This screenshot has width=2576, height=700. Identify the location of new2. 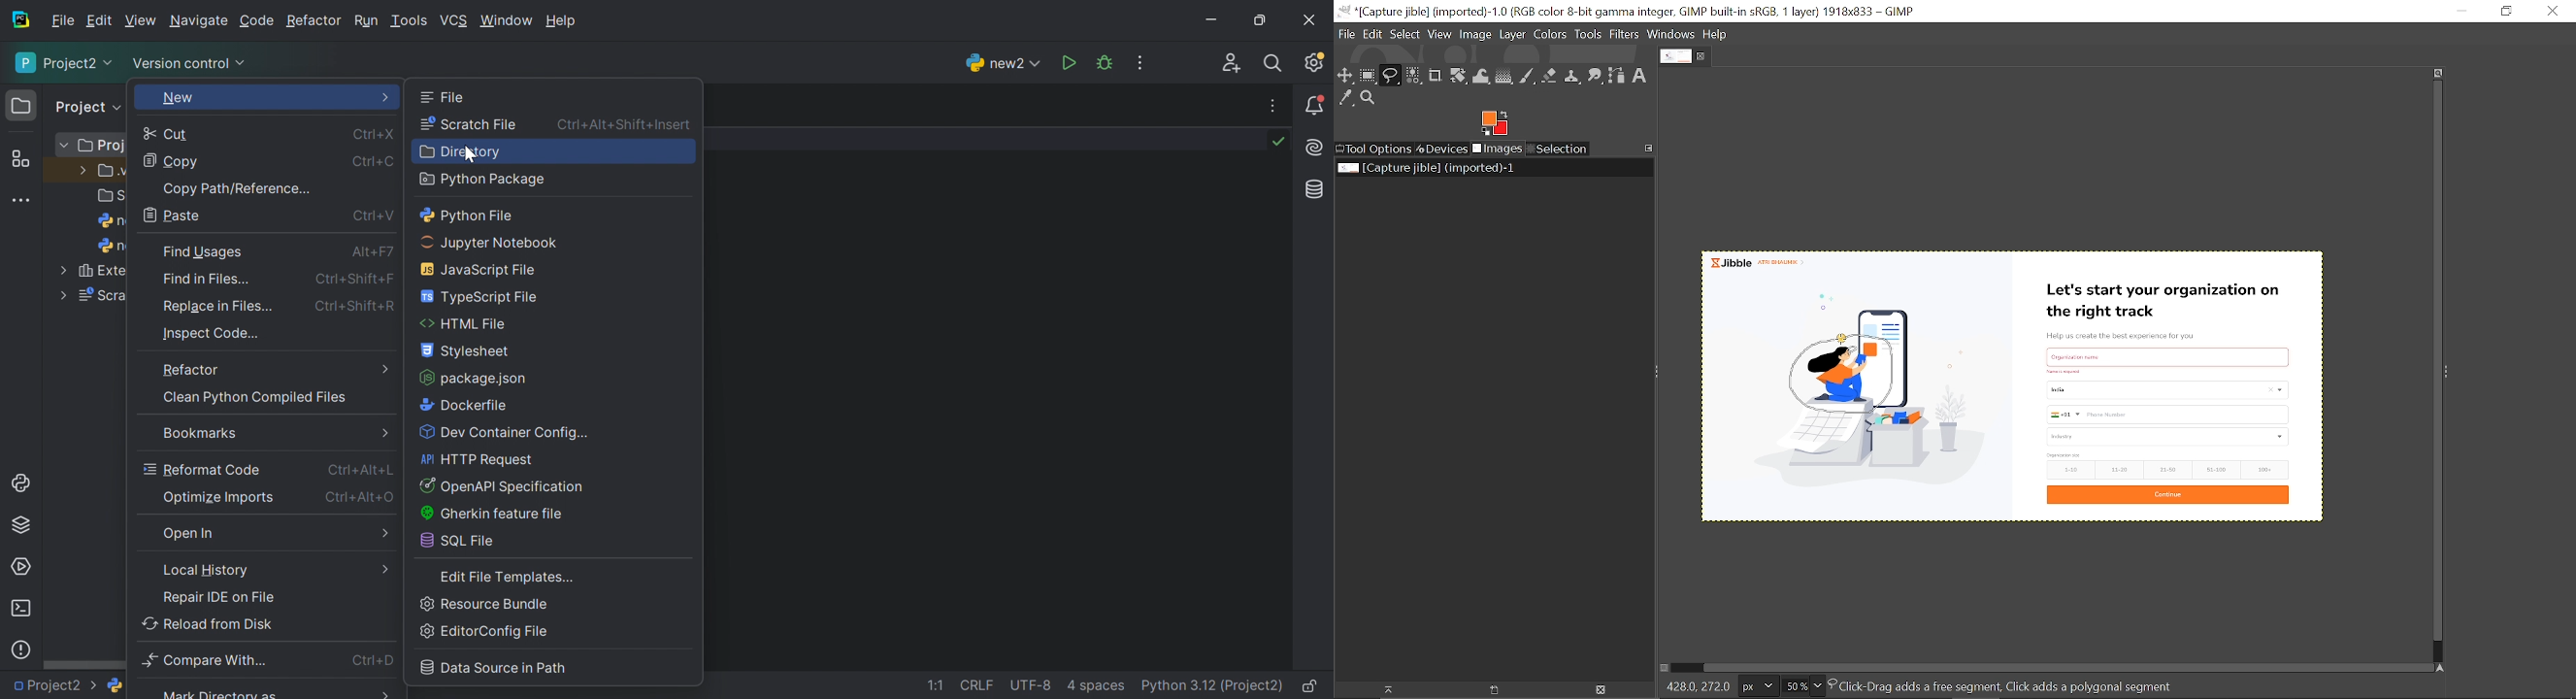
(1005, 62).